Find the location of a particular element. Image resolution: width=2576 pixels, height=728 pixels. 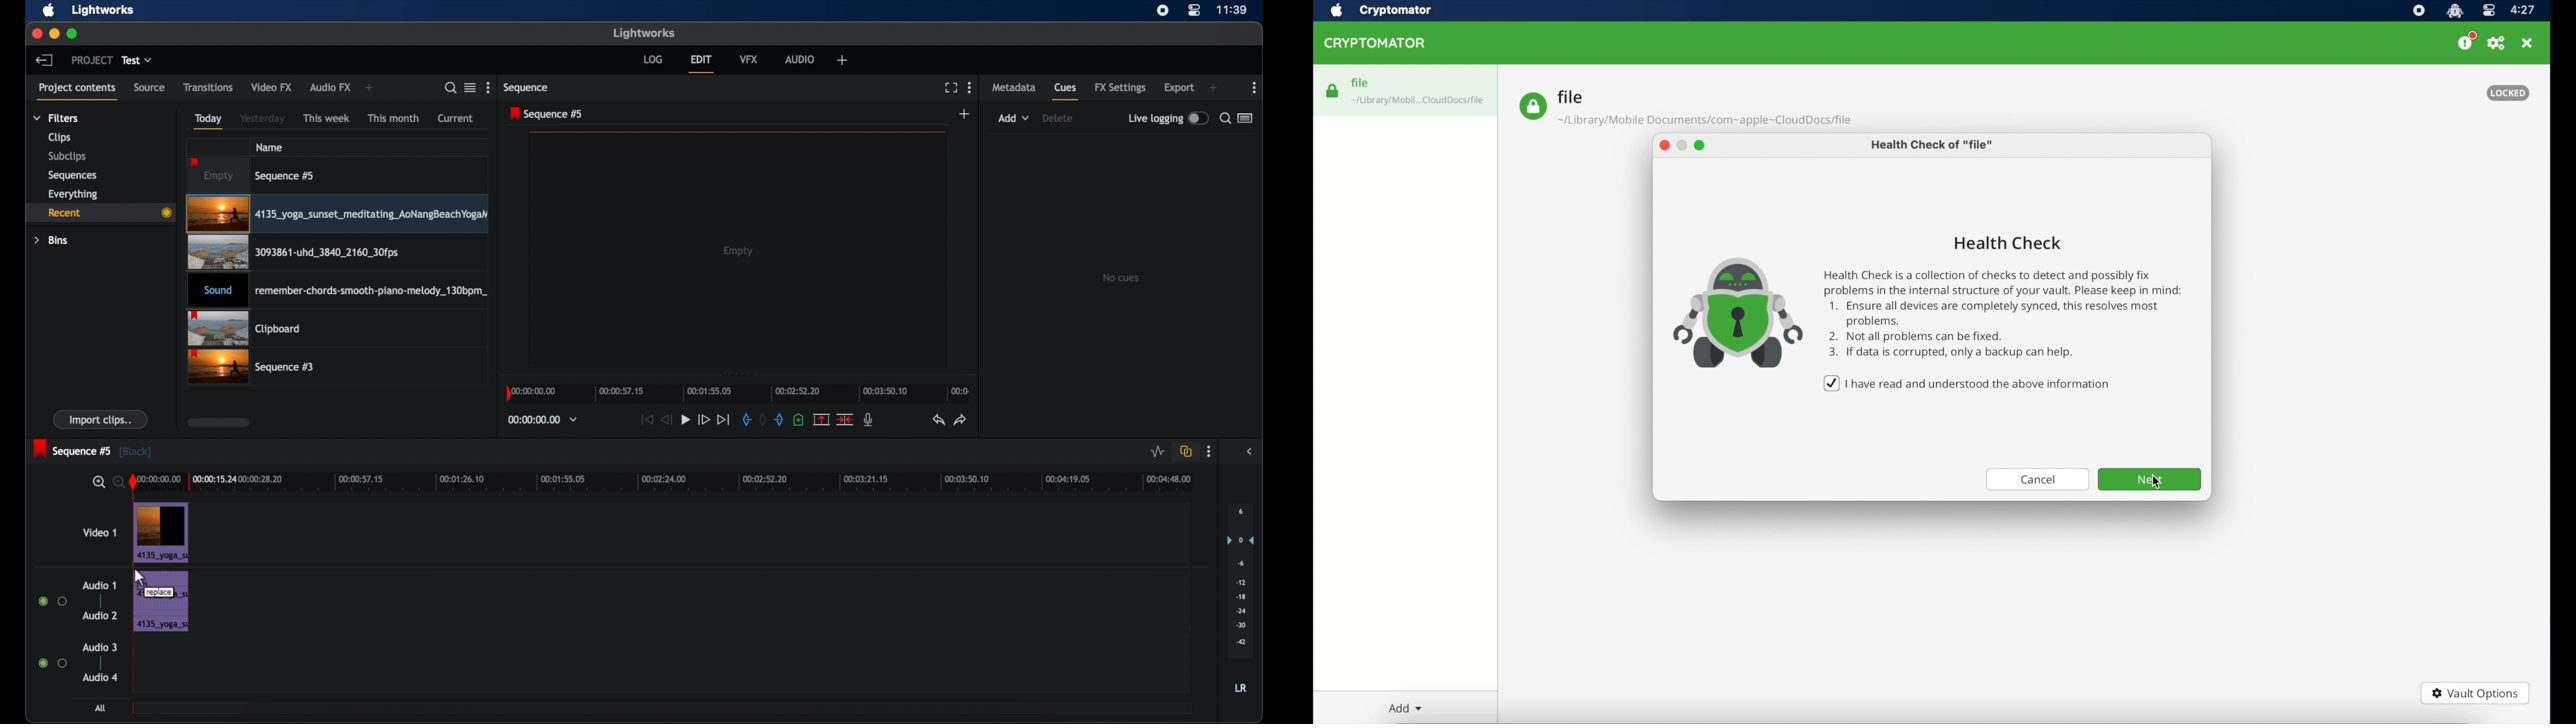

timeline scale is located at coordinates (737, 393).